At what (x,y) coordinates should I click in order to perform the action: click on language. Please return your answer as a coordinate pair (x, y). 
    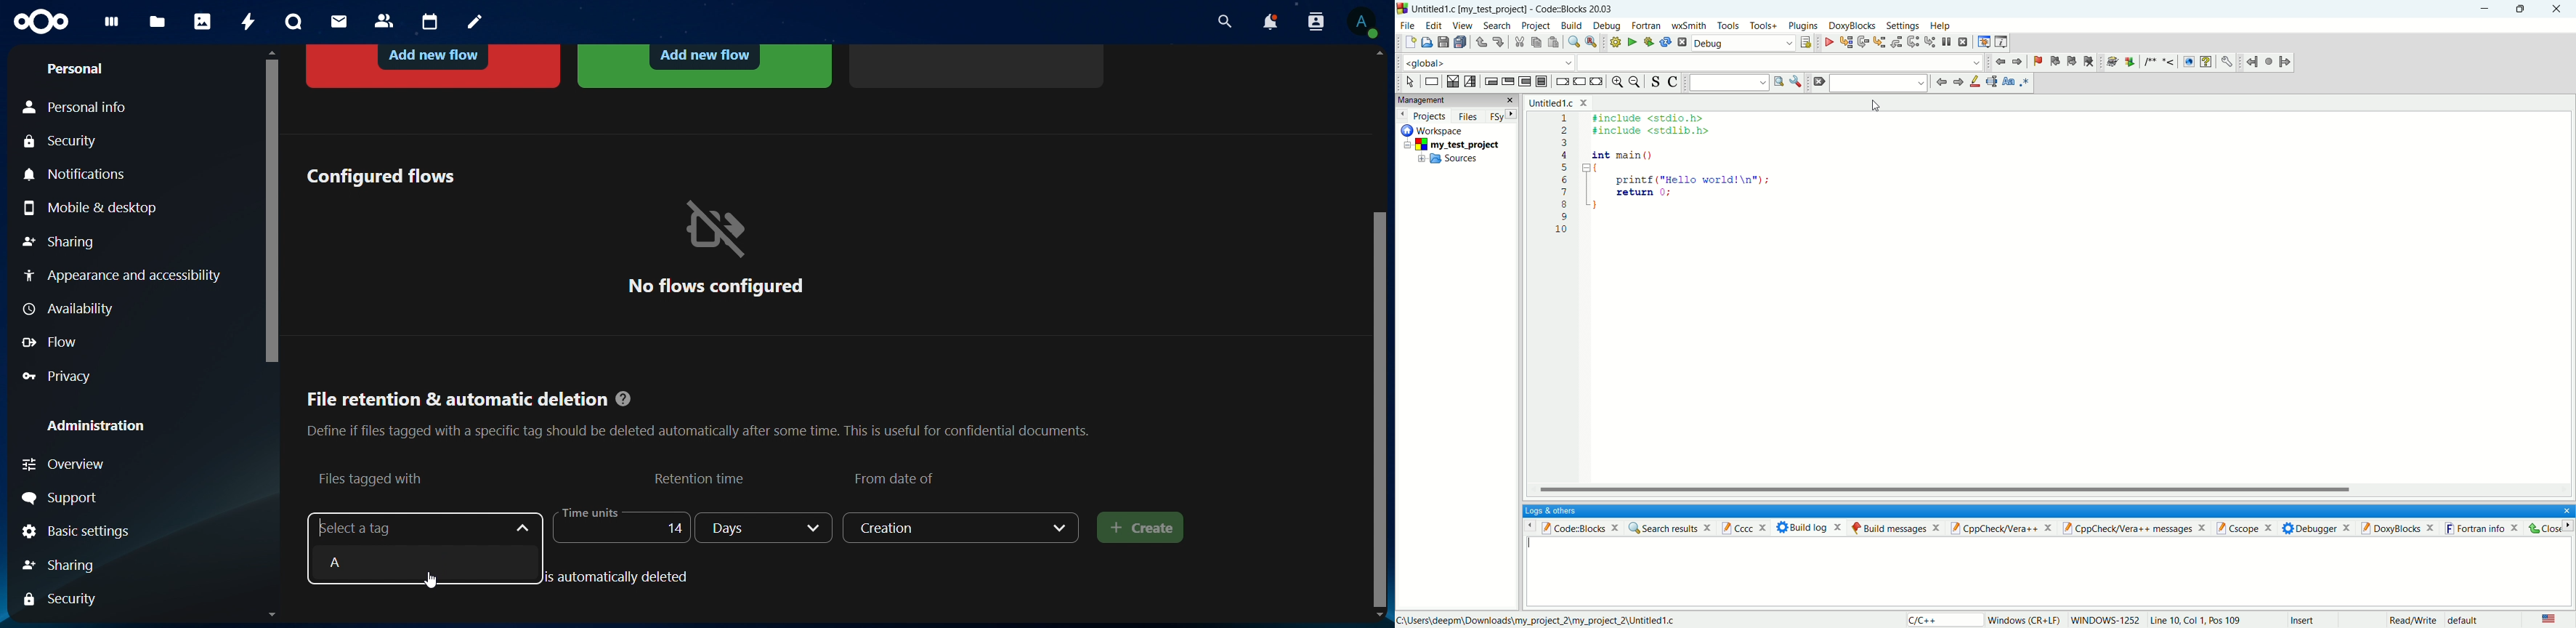
    Looking at the image, I should click on (2549, 619).